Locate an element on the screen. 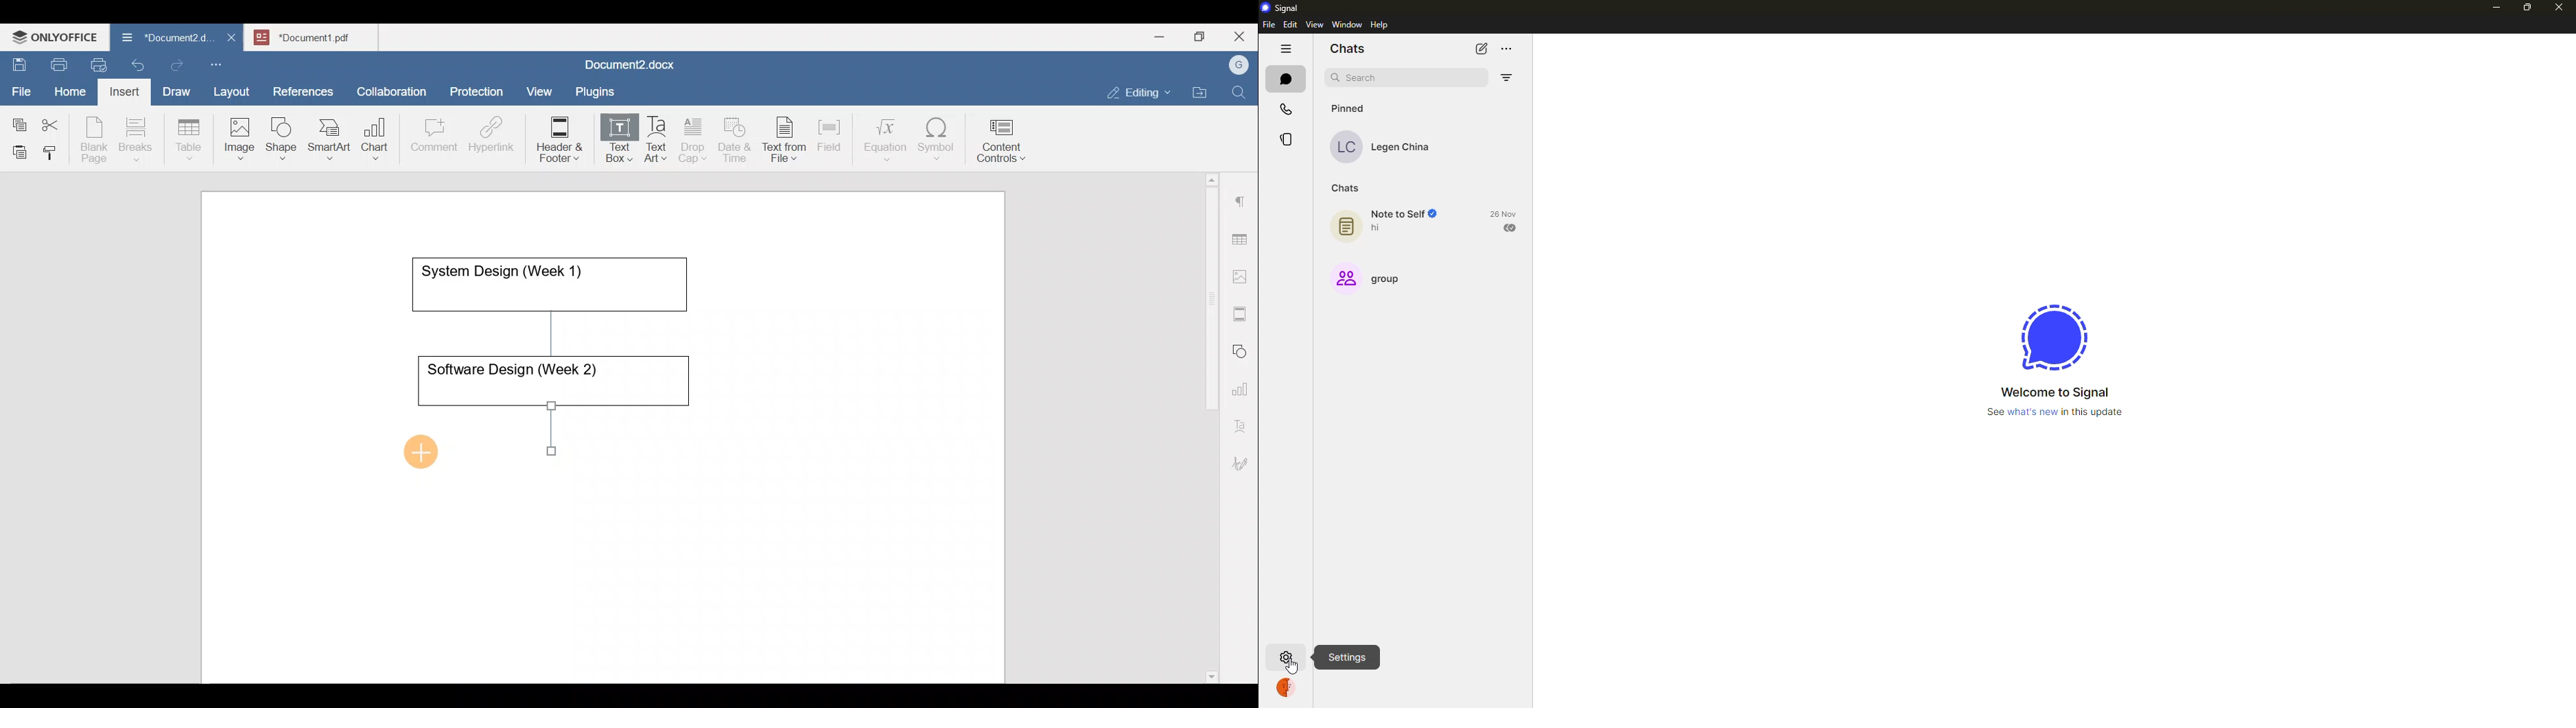 The width and height of the screenshot is (2576, 728). signal is located at coordinates (1277, 8).